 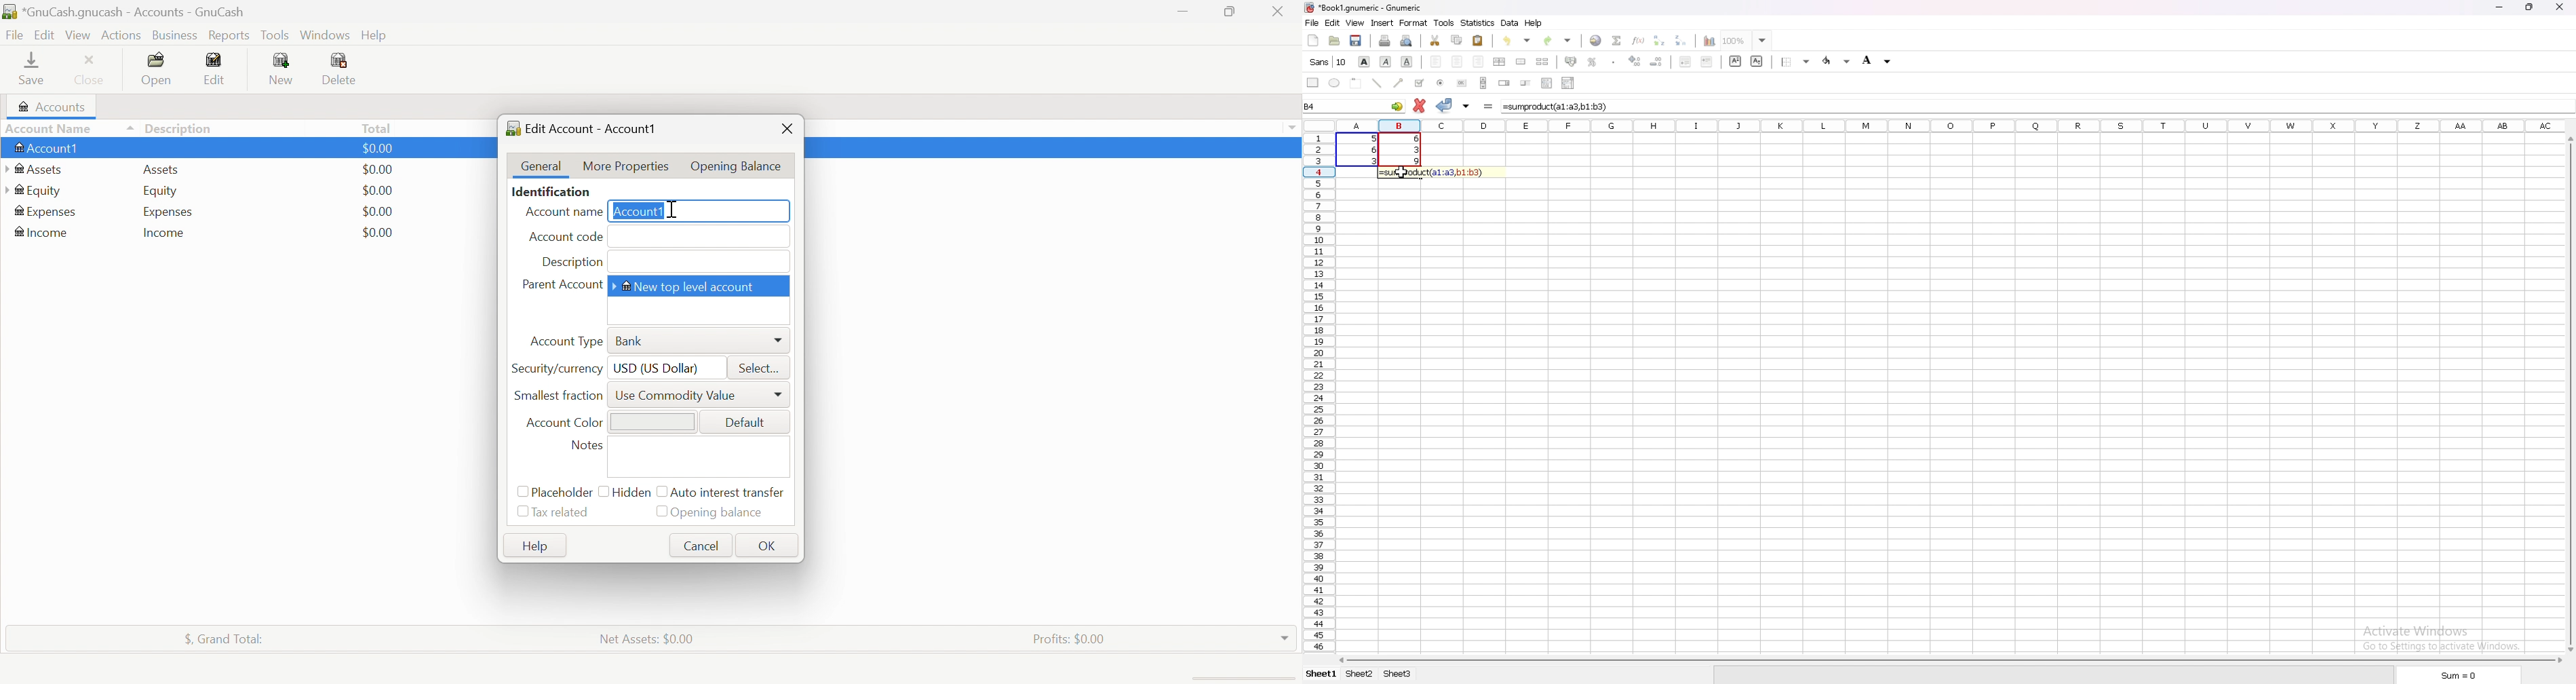 What do you see at coordinates (1376, 83) in the screenshot?
I see `line` at bounding box center [1376, 83].